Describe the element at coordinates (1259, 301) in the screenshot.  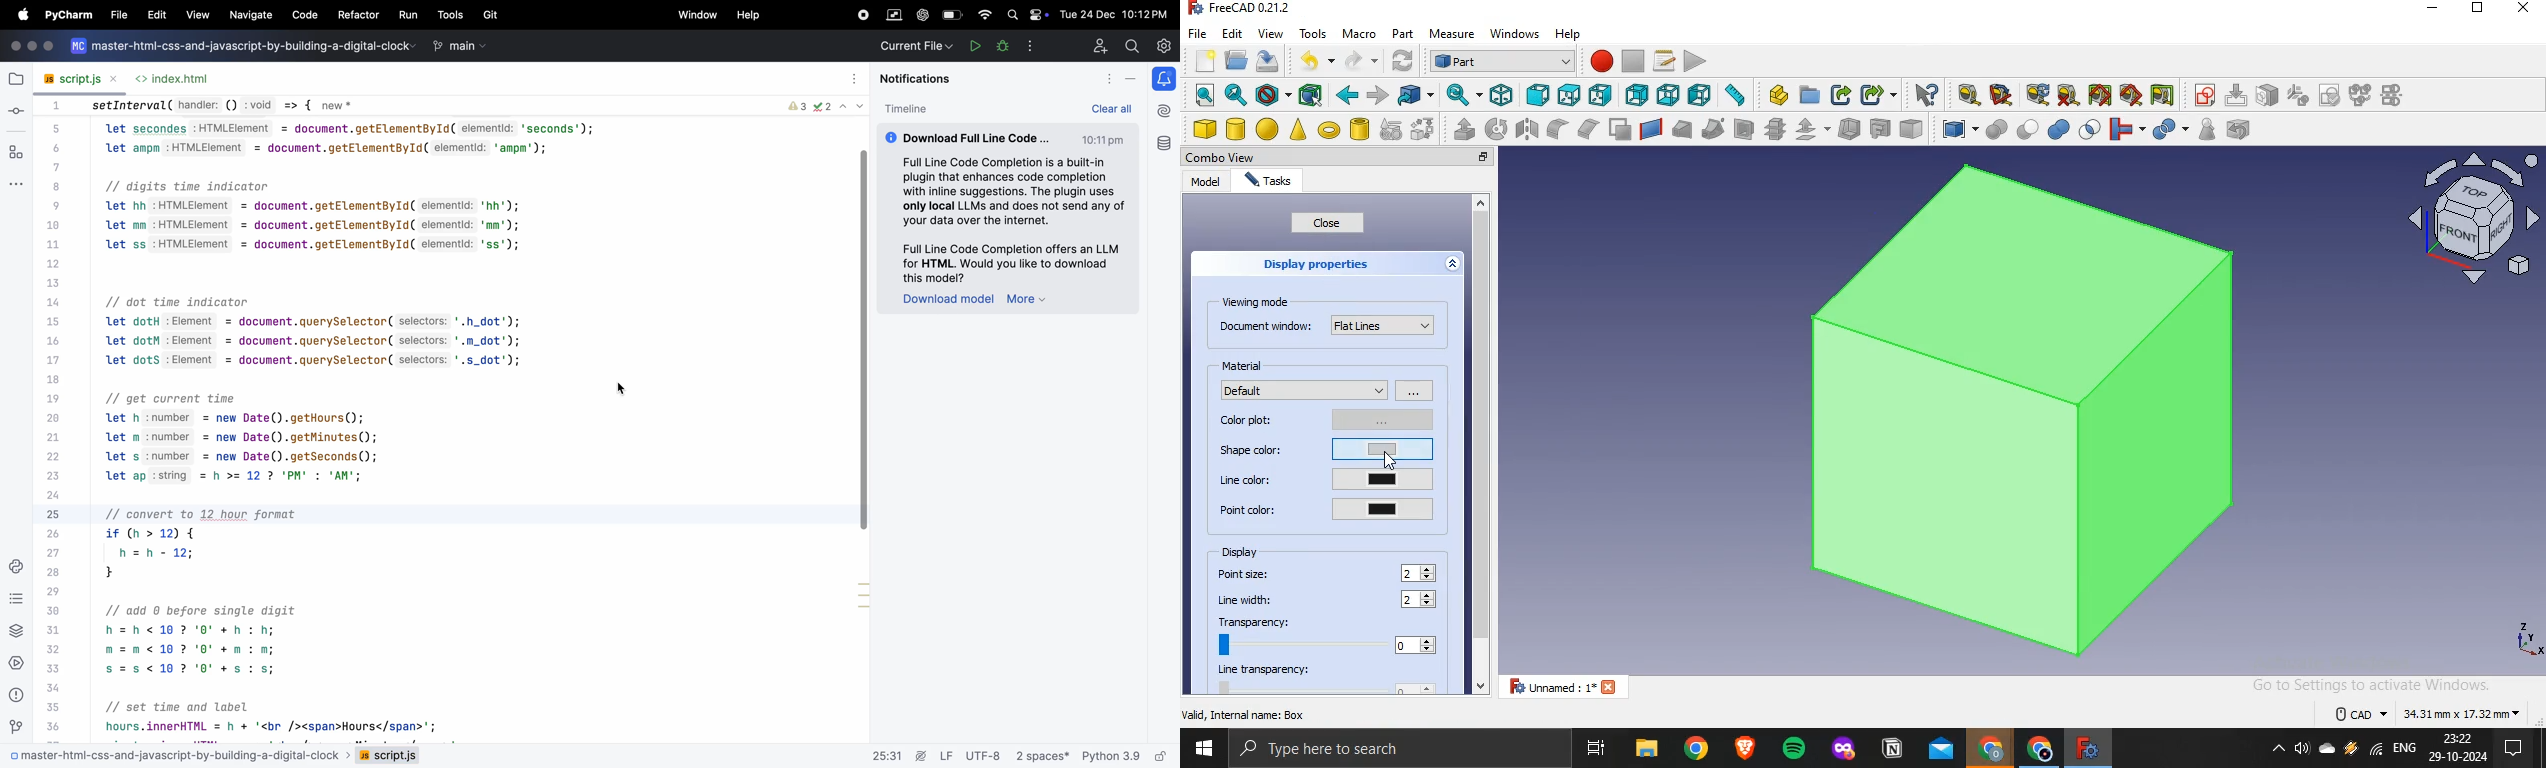
I see `viewing mode` at that location.